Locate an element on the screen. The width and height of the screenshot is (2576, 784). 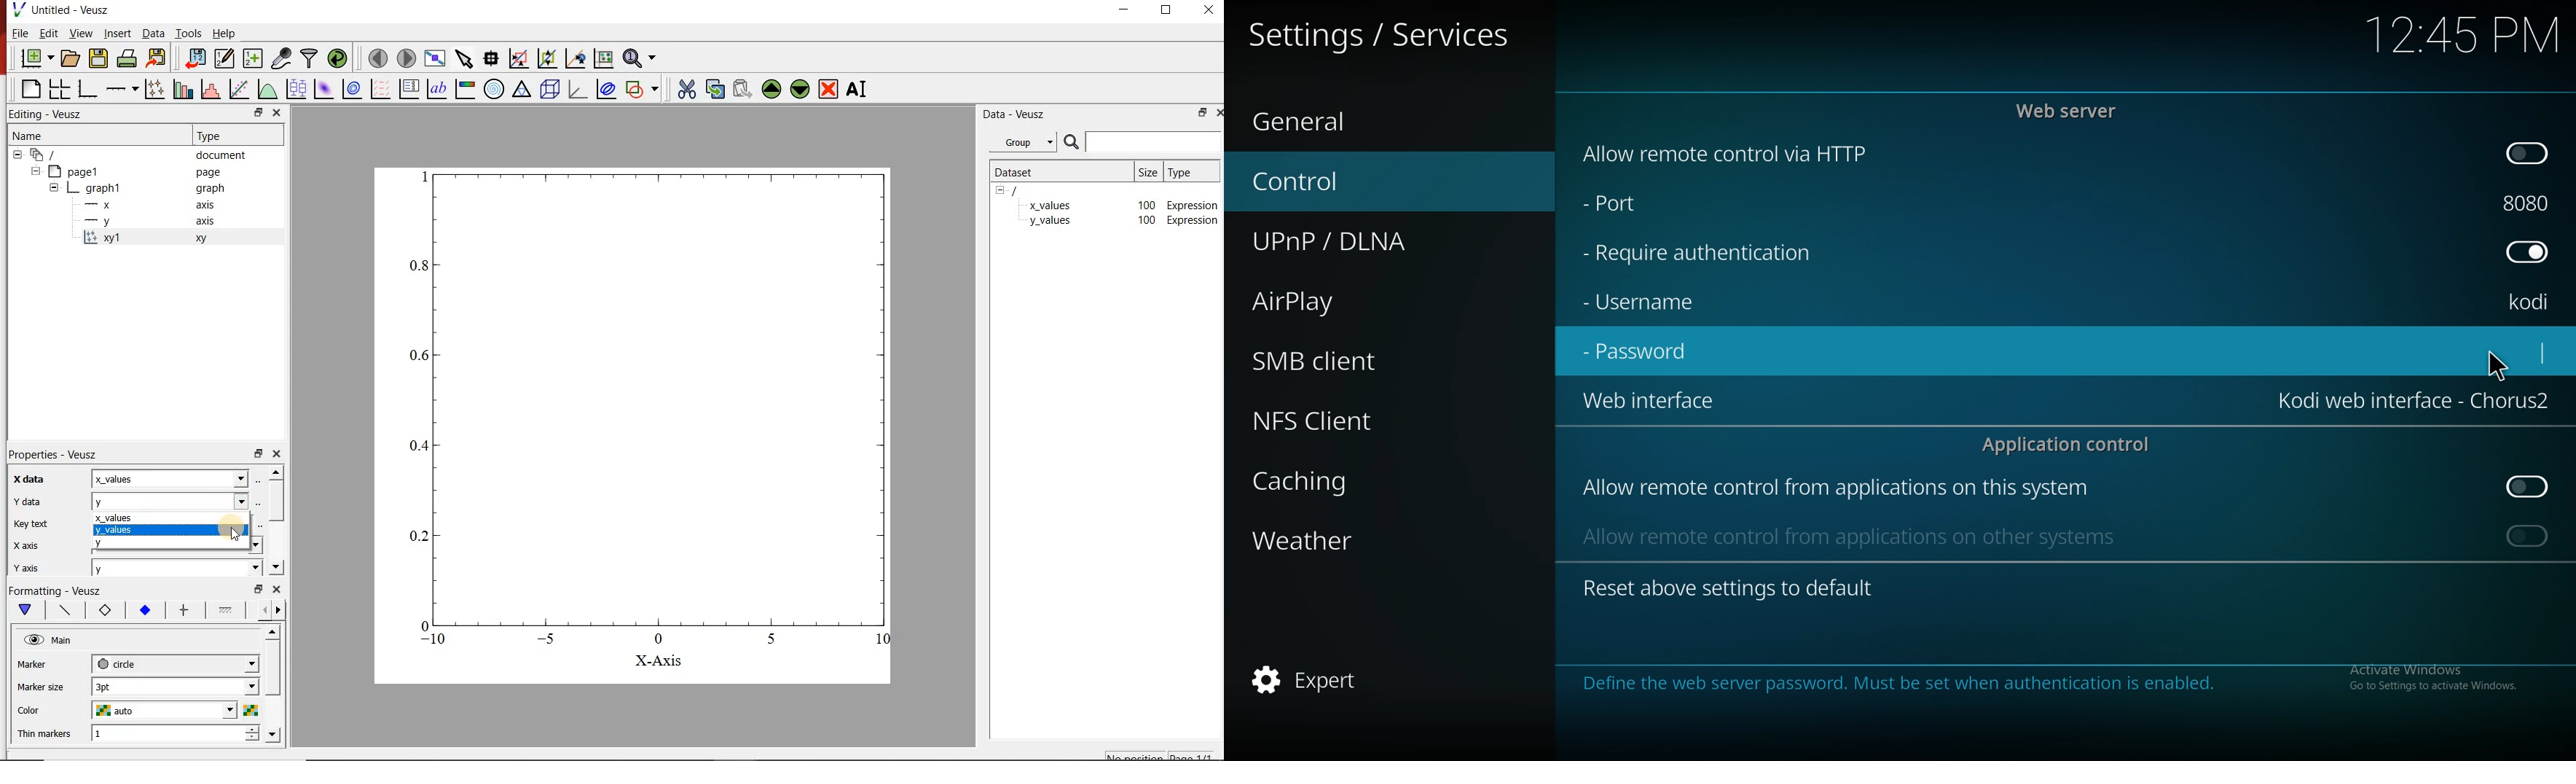
help is located at coordinates (228, 33).